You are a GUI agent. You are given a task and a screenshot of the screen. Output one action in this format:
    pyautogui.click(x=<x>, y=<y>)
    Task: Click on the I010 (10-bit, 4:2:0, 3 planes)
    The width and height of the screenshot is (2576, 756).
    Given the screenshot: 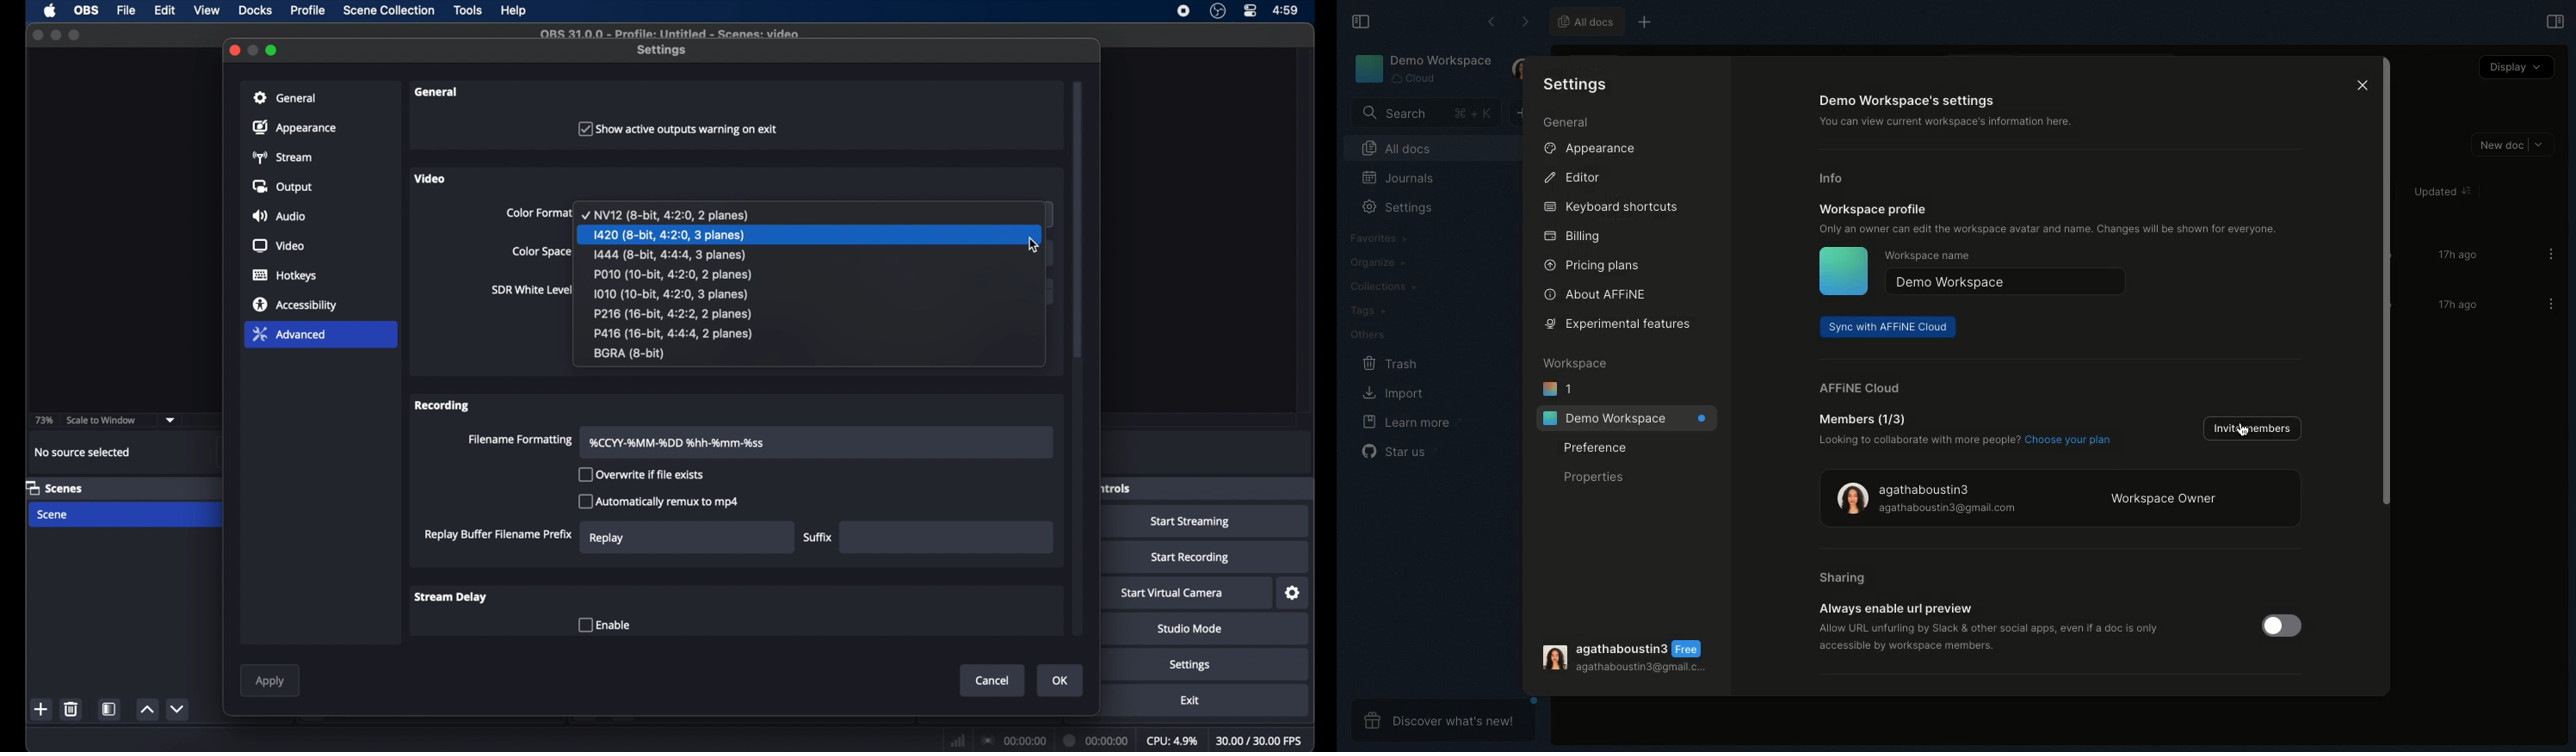 What is the action you would take?
    pyautogui.click(x=674, y=294)
    